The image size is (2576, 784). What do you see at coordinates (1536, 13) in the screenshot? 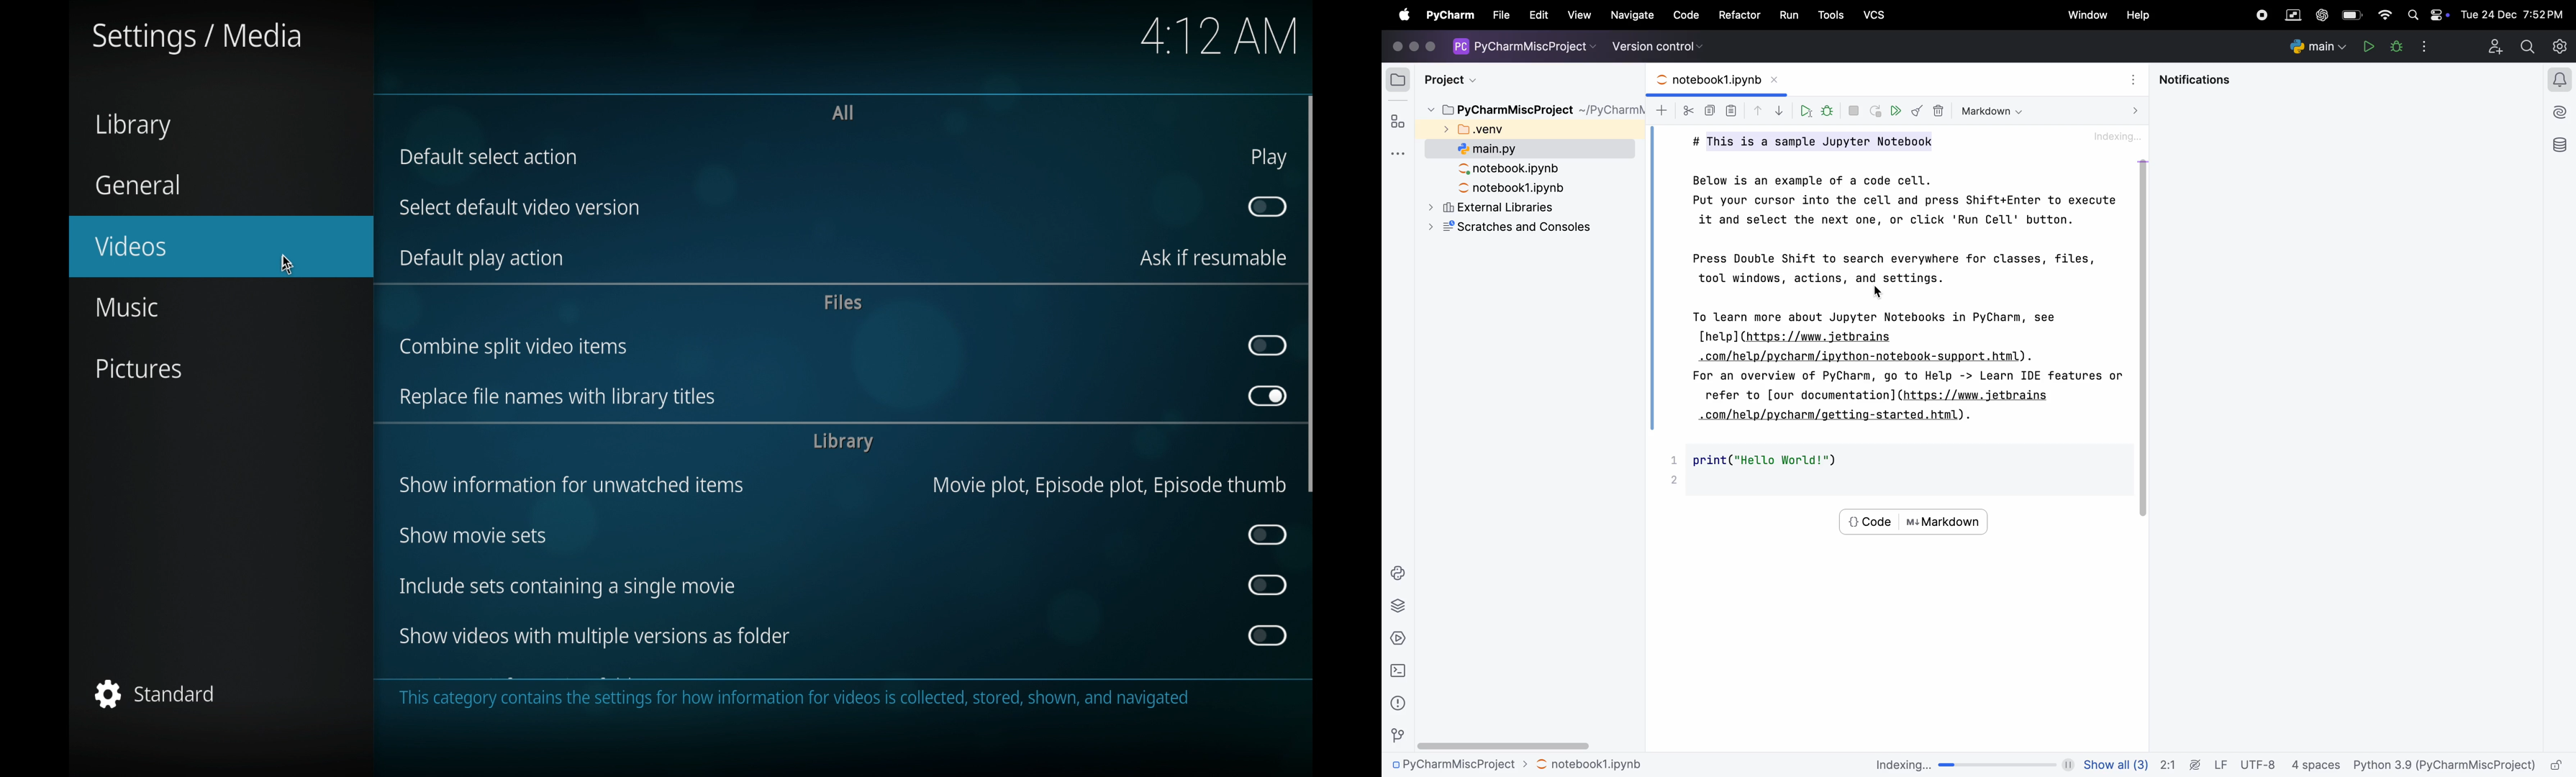
I see `help` at bounding box center [1536, 13].